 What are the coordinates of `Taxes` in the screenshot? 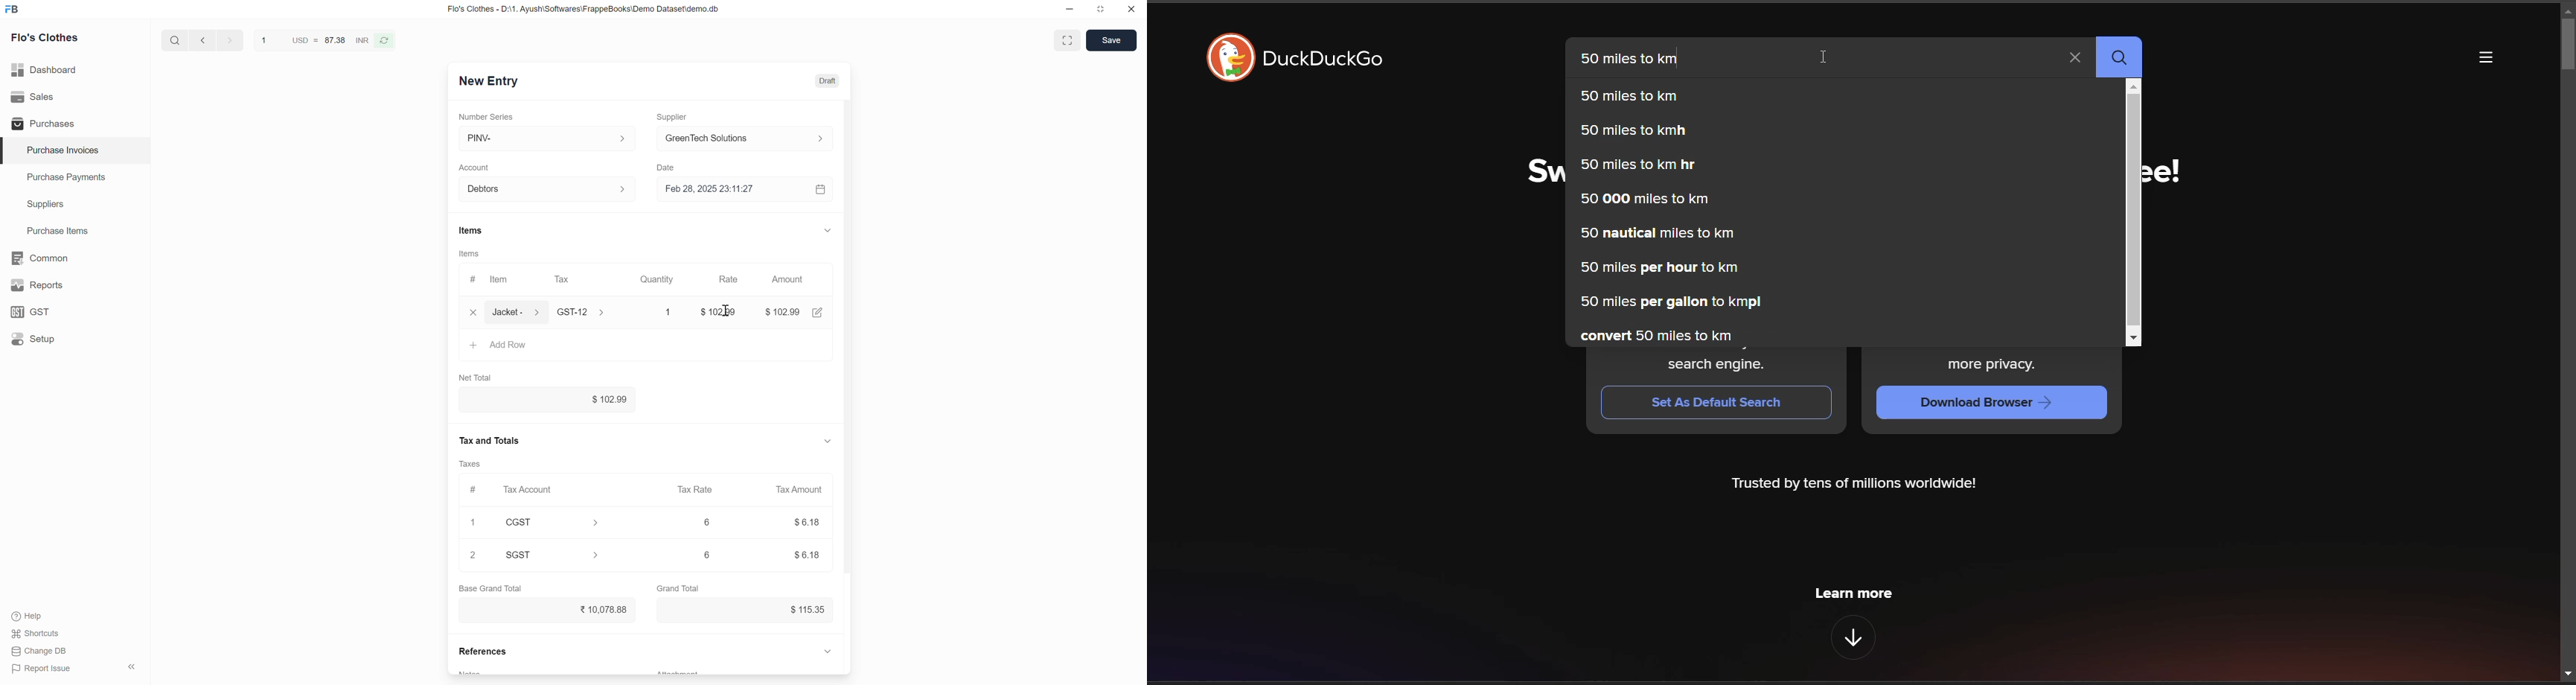 It's located at (469, 464).